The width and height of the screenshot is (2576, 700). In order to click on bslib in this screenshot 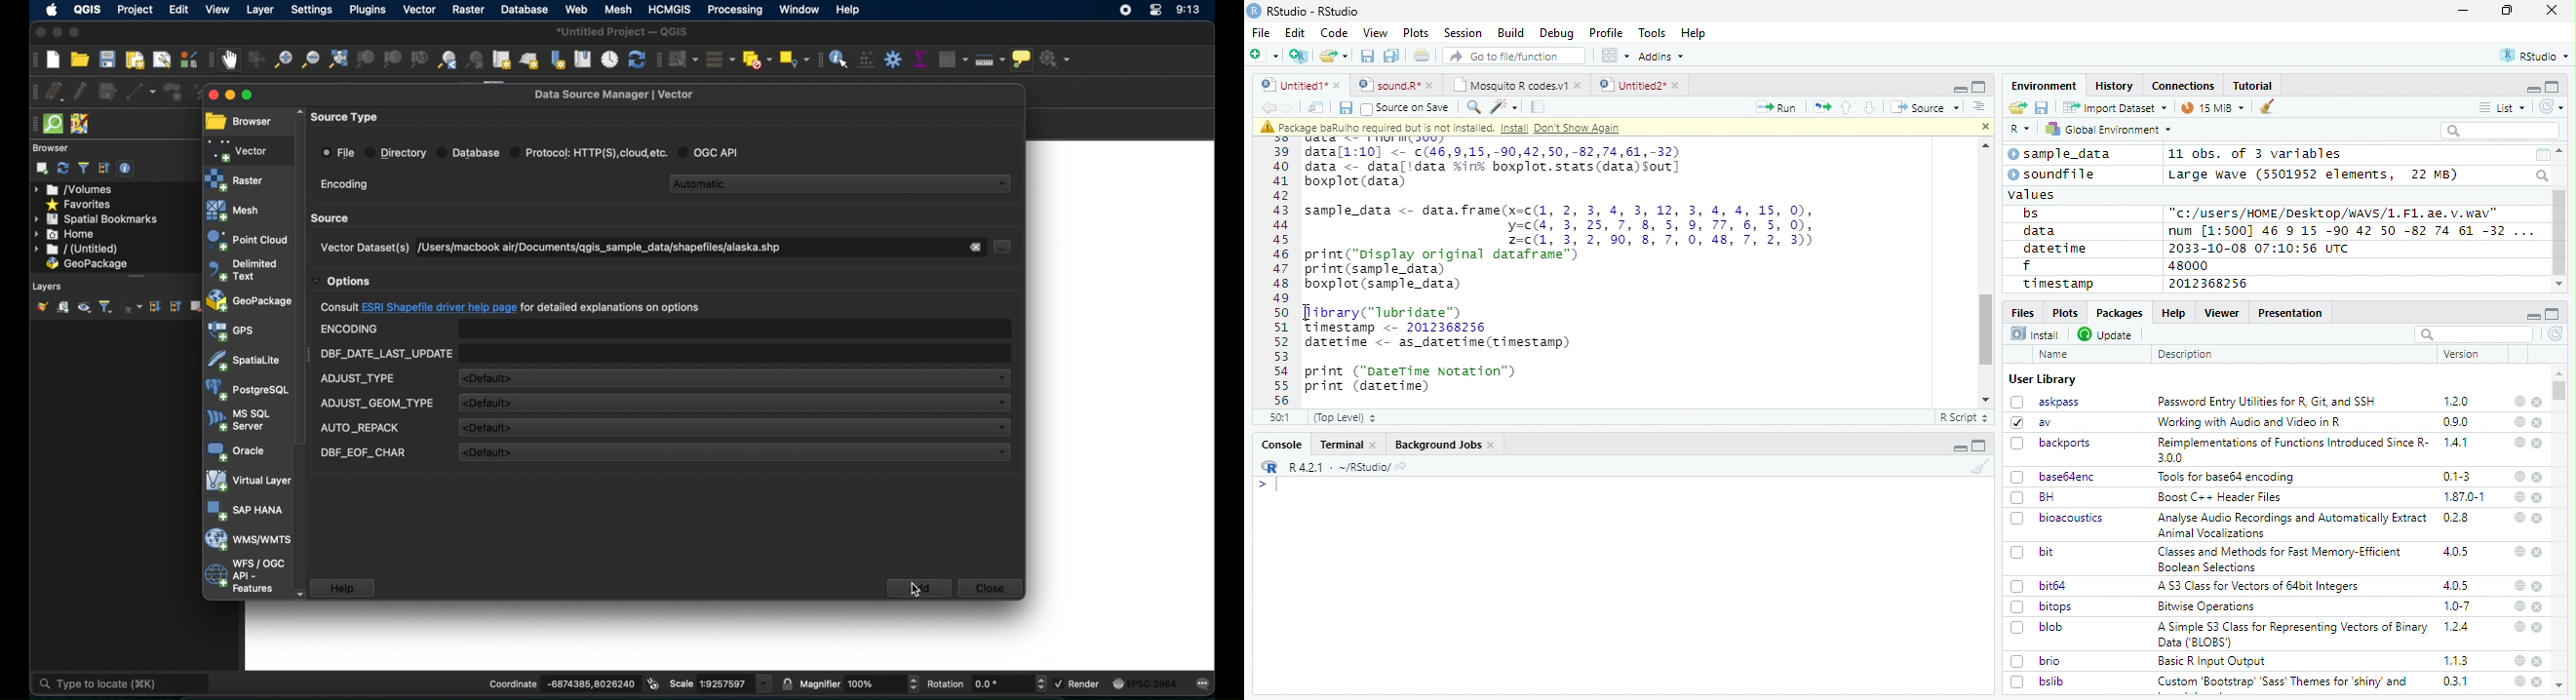, I will do `click(2038, 681)`.